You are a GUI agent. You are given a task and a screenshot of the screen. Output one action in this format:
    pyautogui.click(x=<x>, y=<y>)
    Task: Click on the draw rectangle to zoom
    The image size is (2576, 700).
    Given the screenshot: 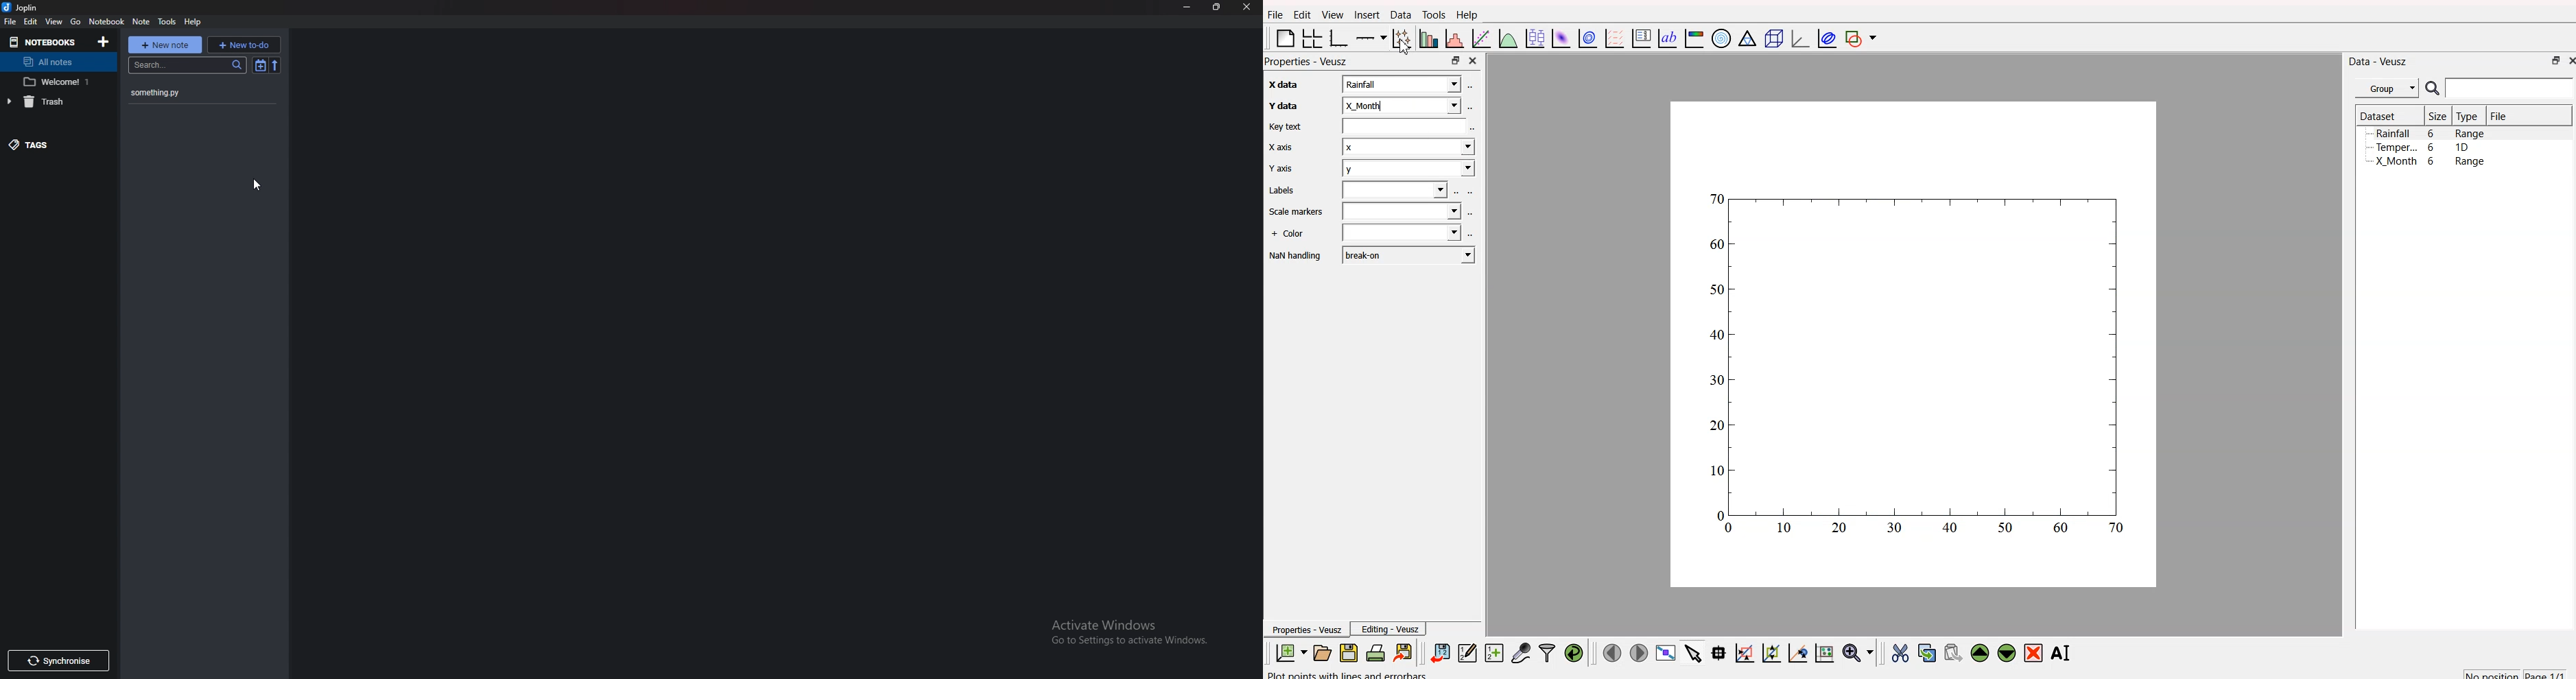 What is the action you would take?
    pyautogui.click(x=1745, y=652)
    